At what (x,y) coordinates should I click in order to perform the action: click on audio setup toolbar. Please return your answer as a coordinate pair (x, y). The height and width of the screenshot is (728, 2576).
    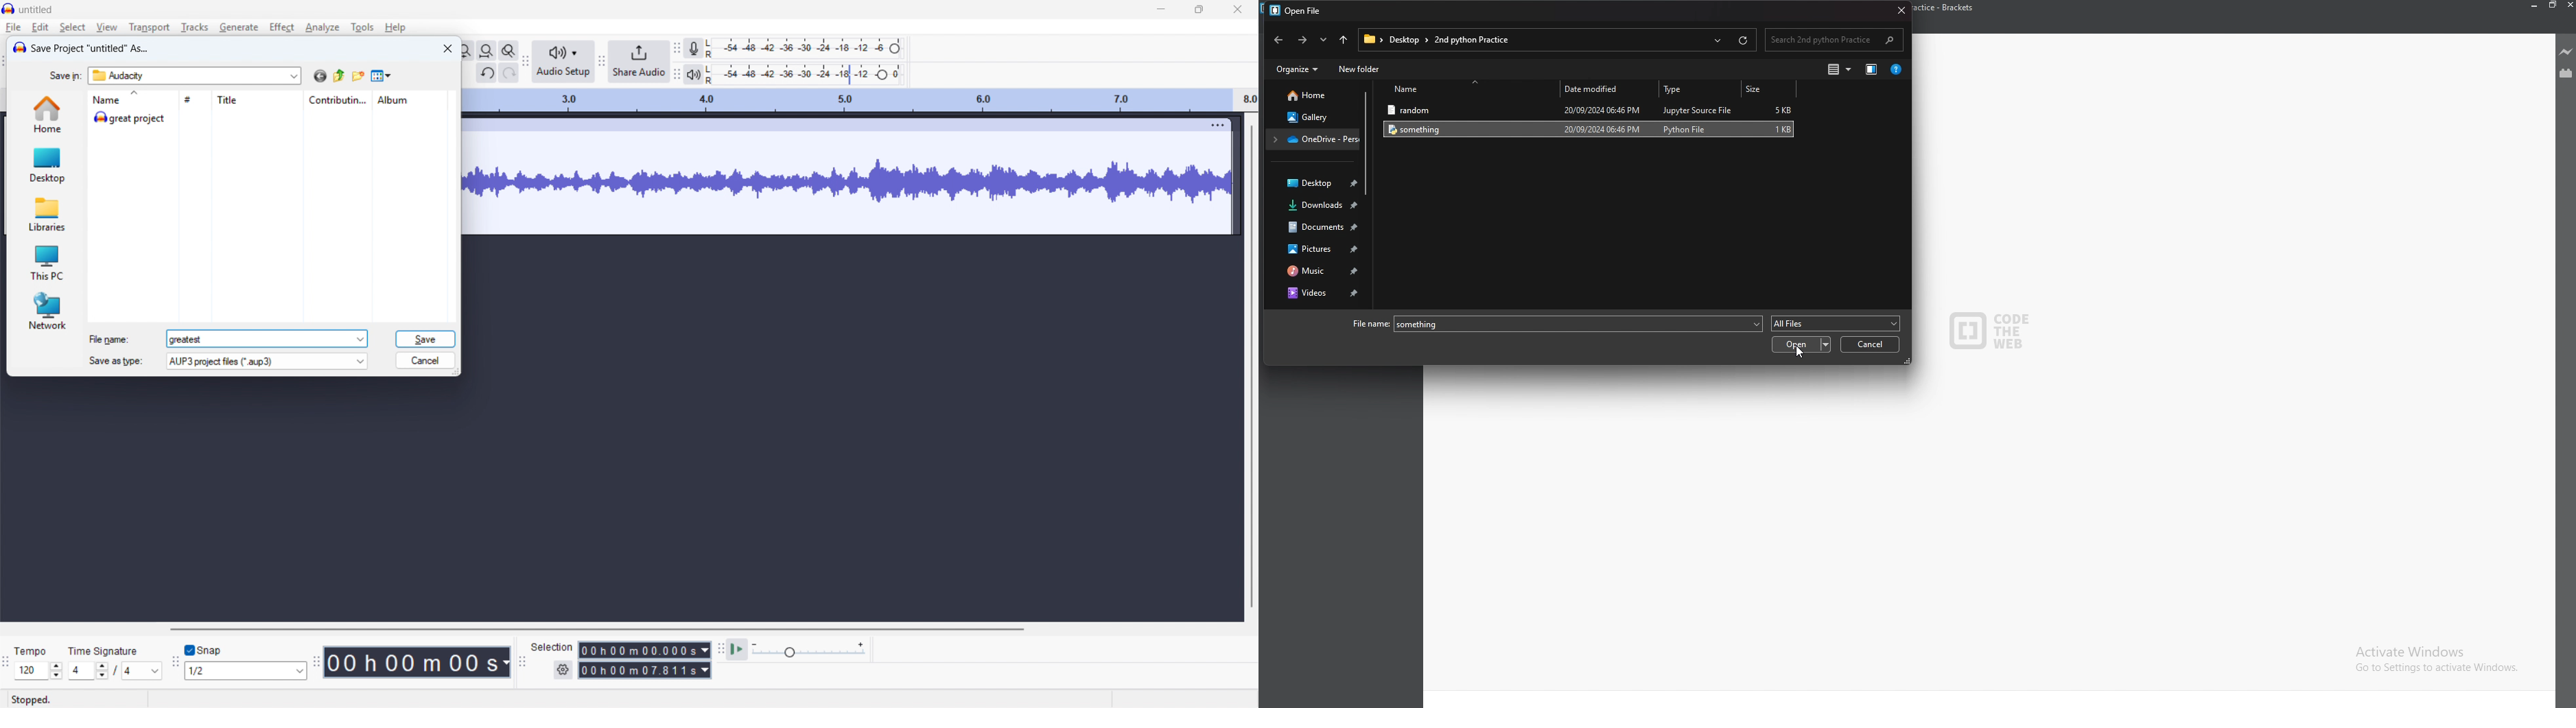
    Looking at the image, I should click on (527, 62).